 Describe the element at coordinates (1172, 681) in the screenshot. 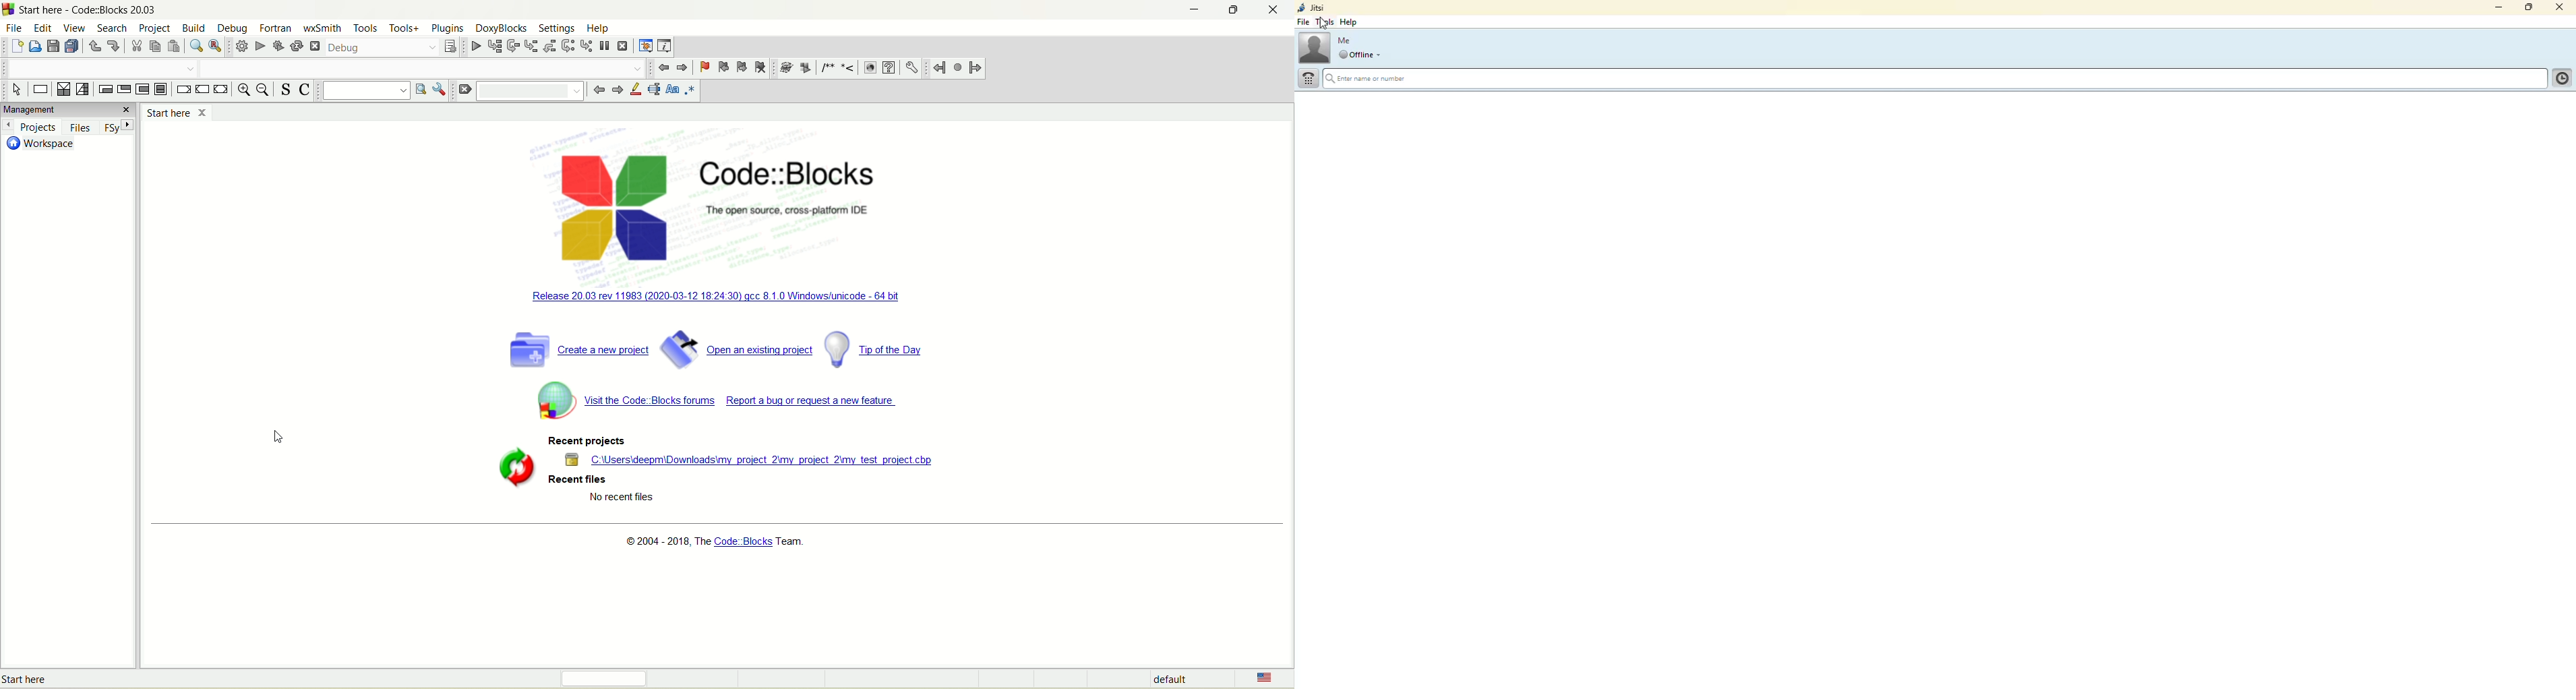

I see `default` at that location.